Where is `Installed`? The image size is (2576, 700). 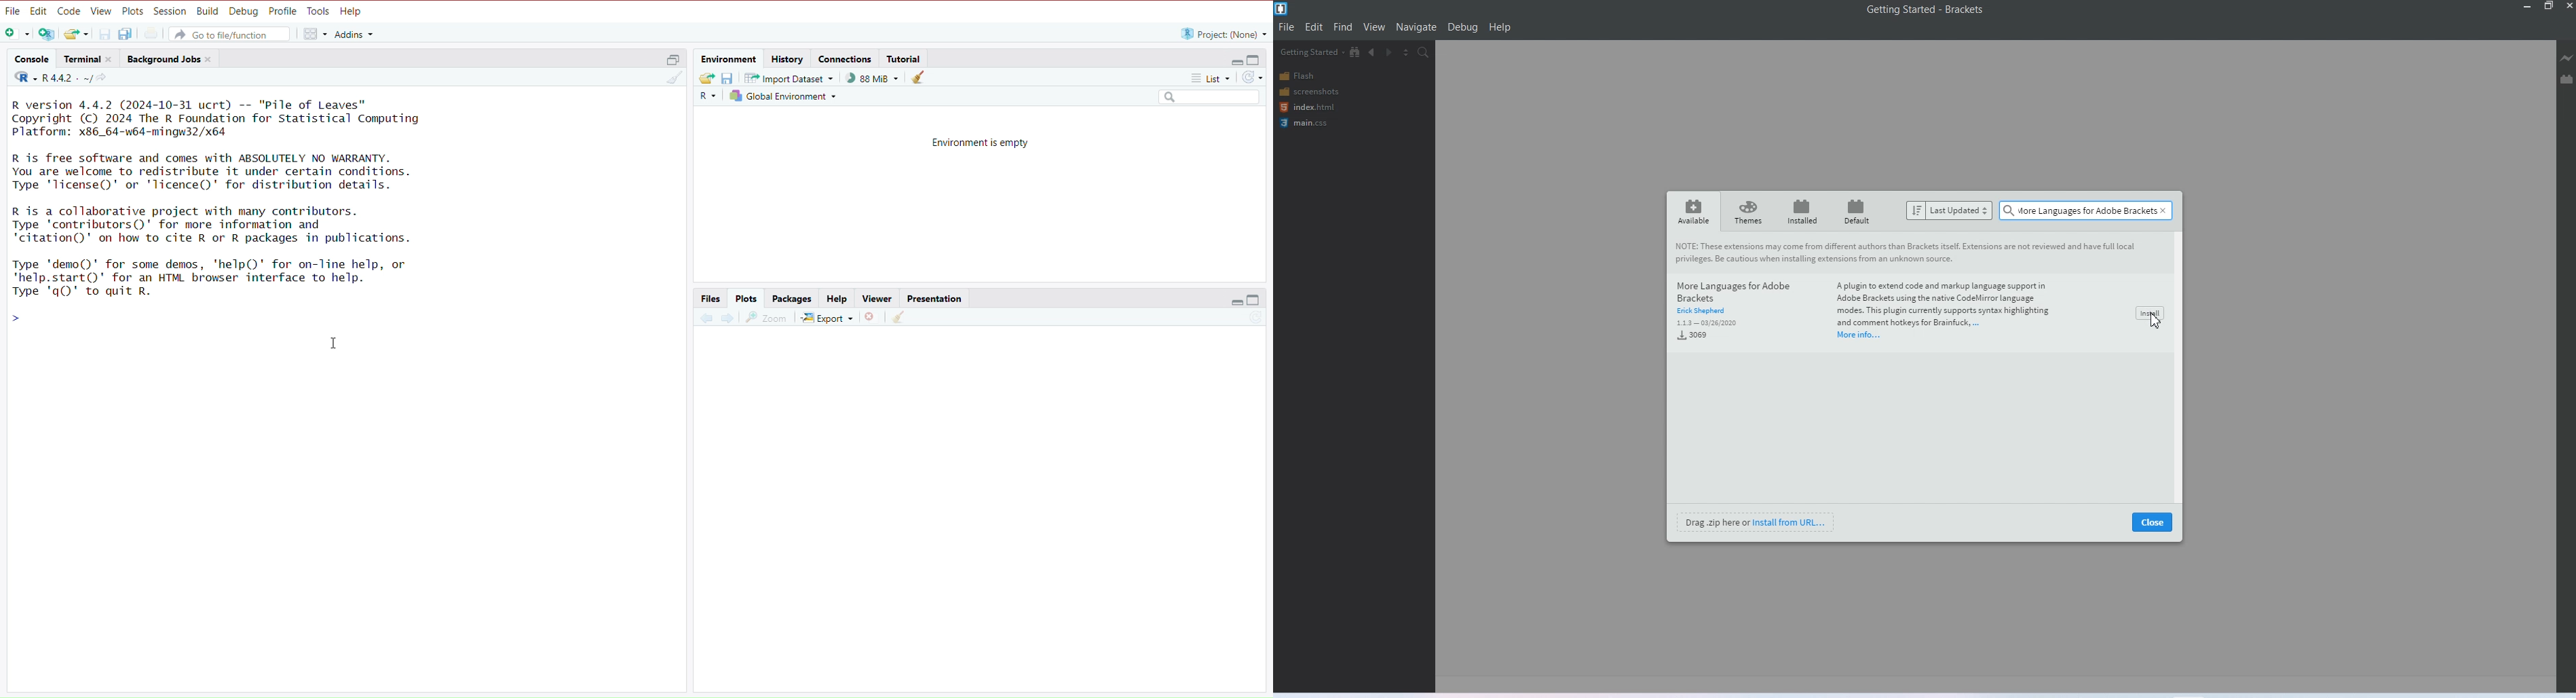 Installed is located at coordinates (1800, 211).